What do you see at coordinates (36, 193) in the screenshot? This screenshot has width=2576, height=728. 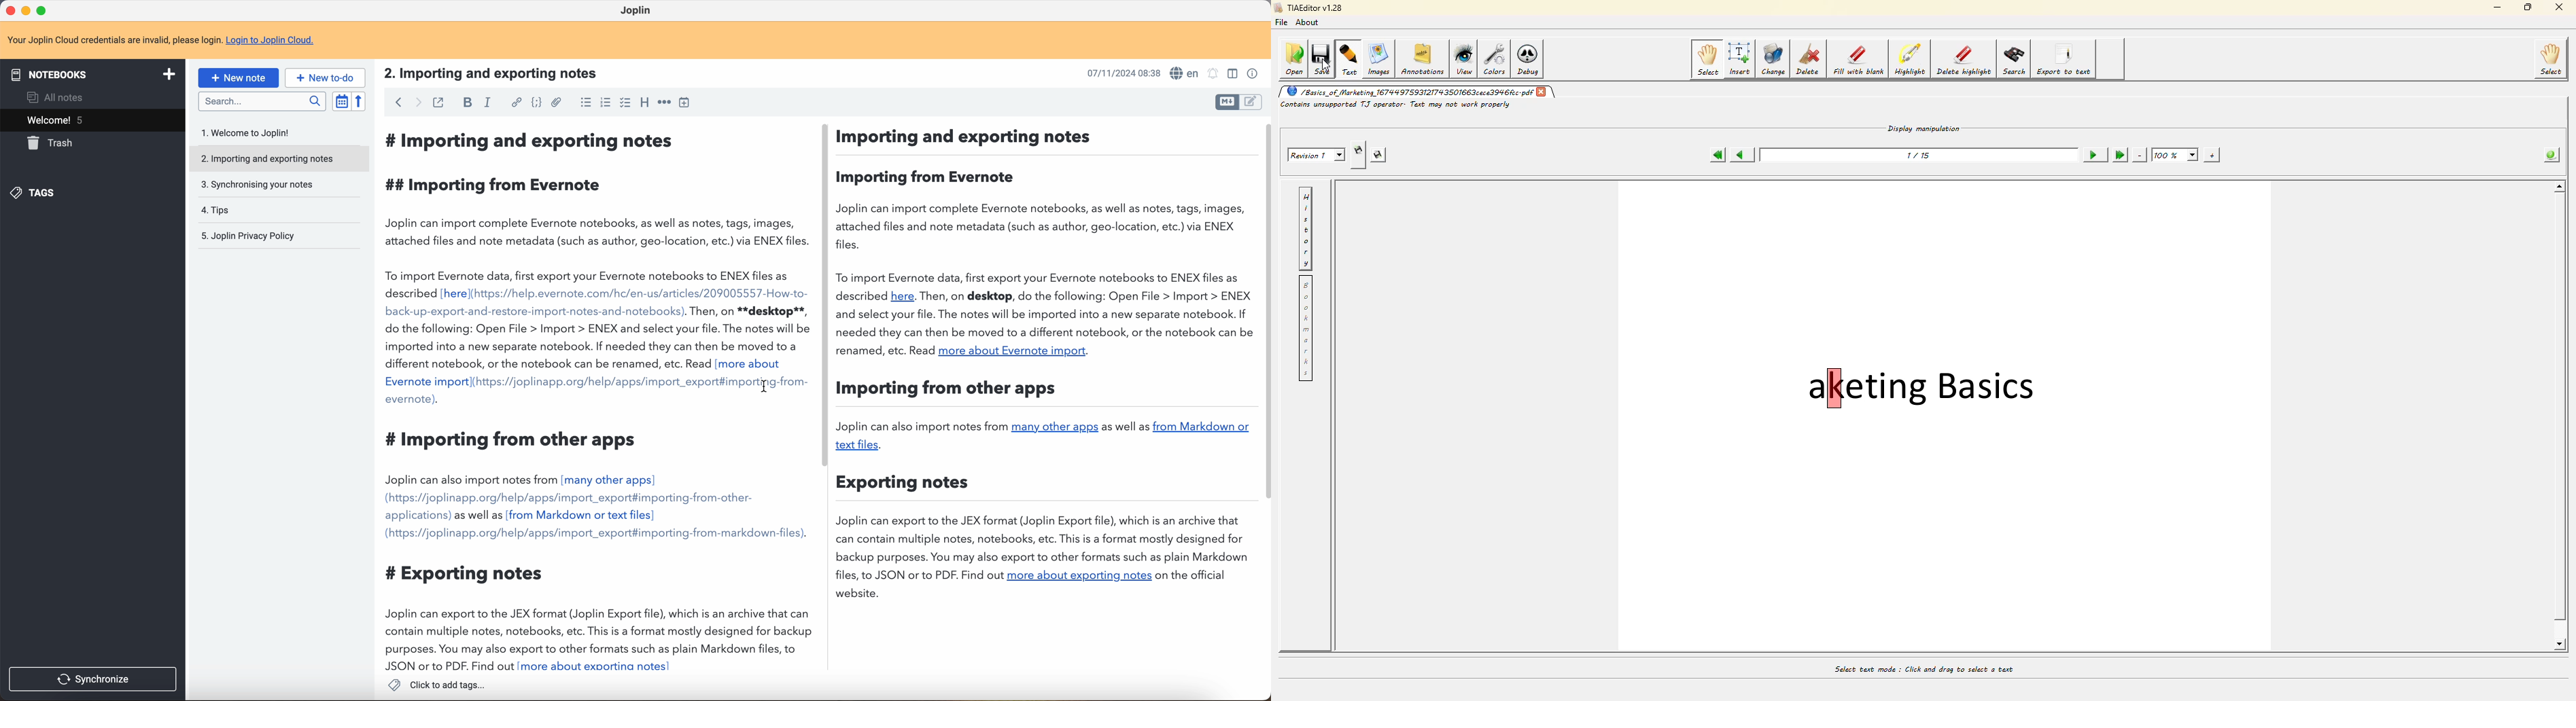 I see `tags` at bounding box center [36, 193].